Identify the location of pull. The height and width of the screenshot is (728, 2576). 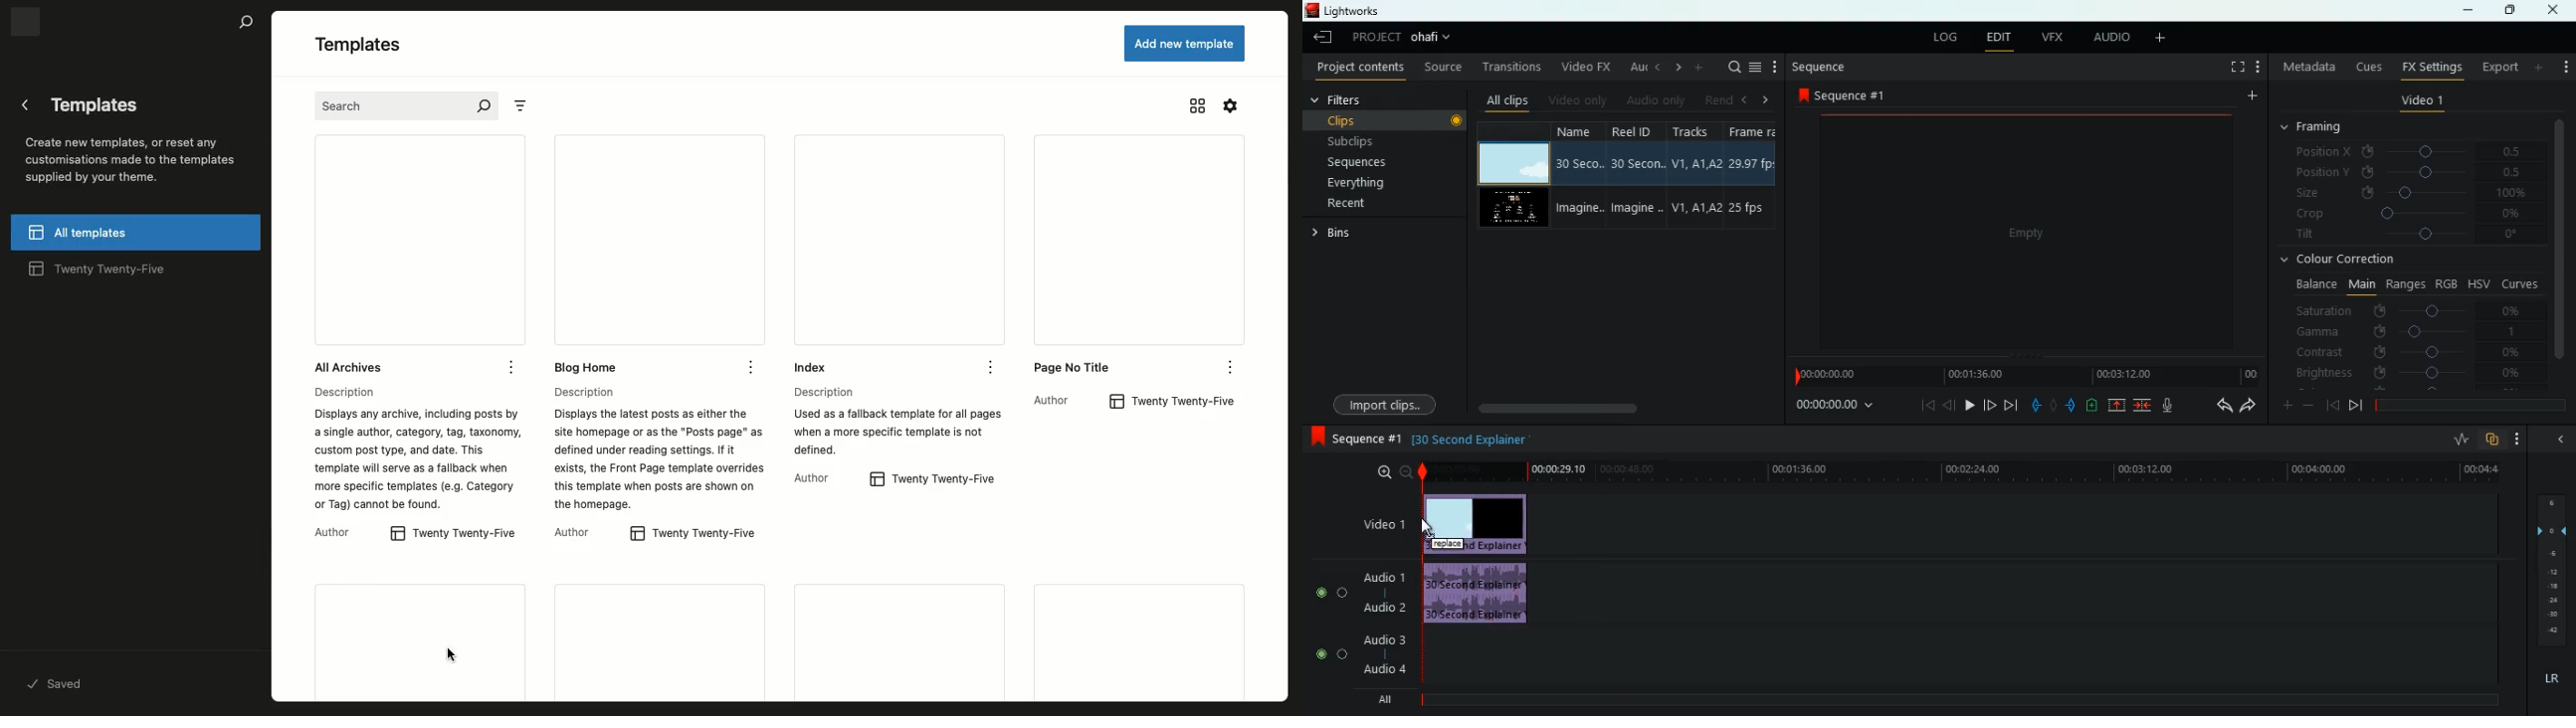
(2035, 404).